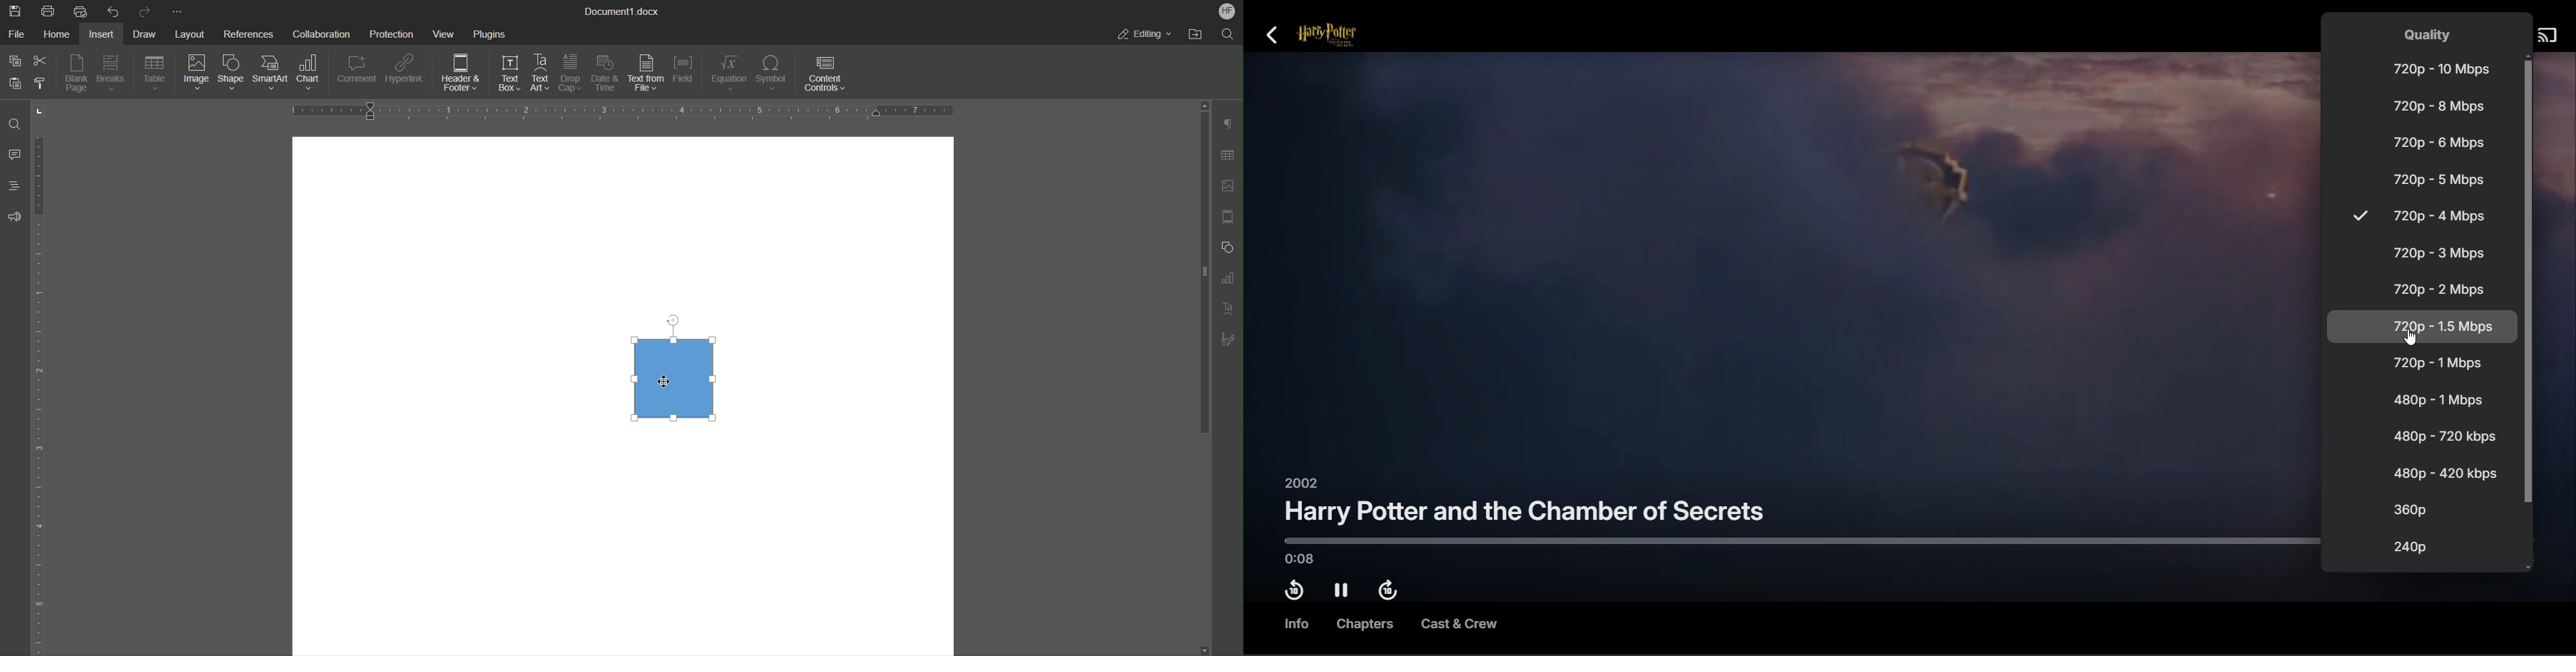 Image resolution: width=2576 pixels, height=672 pixels. I want to click on Blank Page, so click(78, 75).